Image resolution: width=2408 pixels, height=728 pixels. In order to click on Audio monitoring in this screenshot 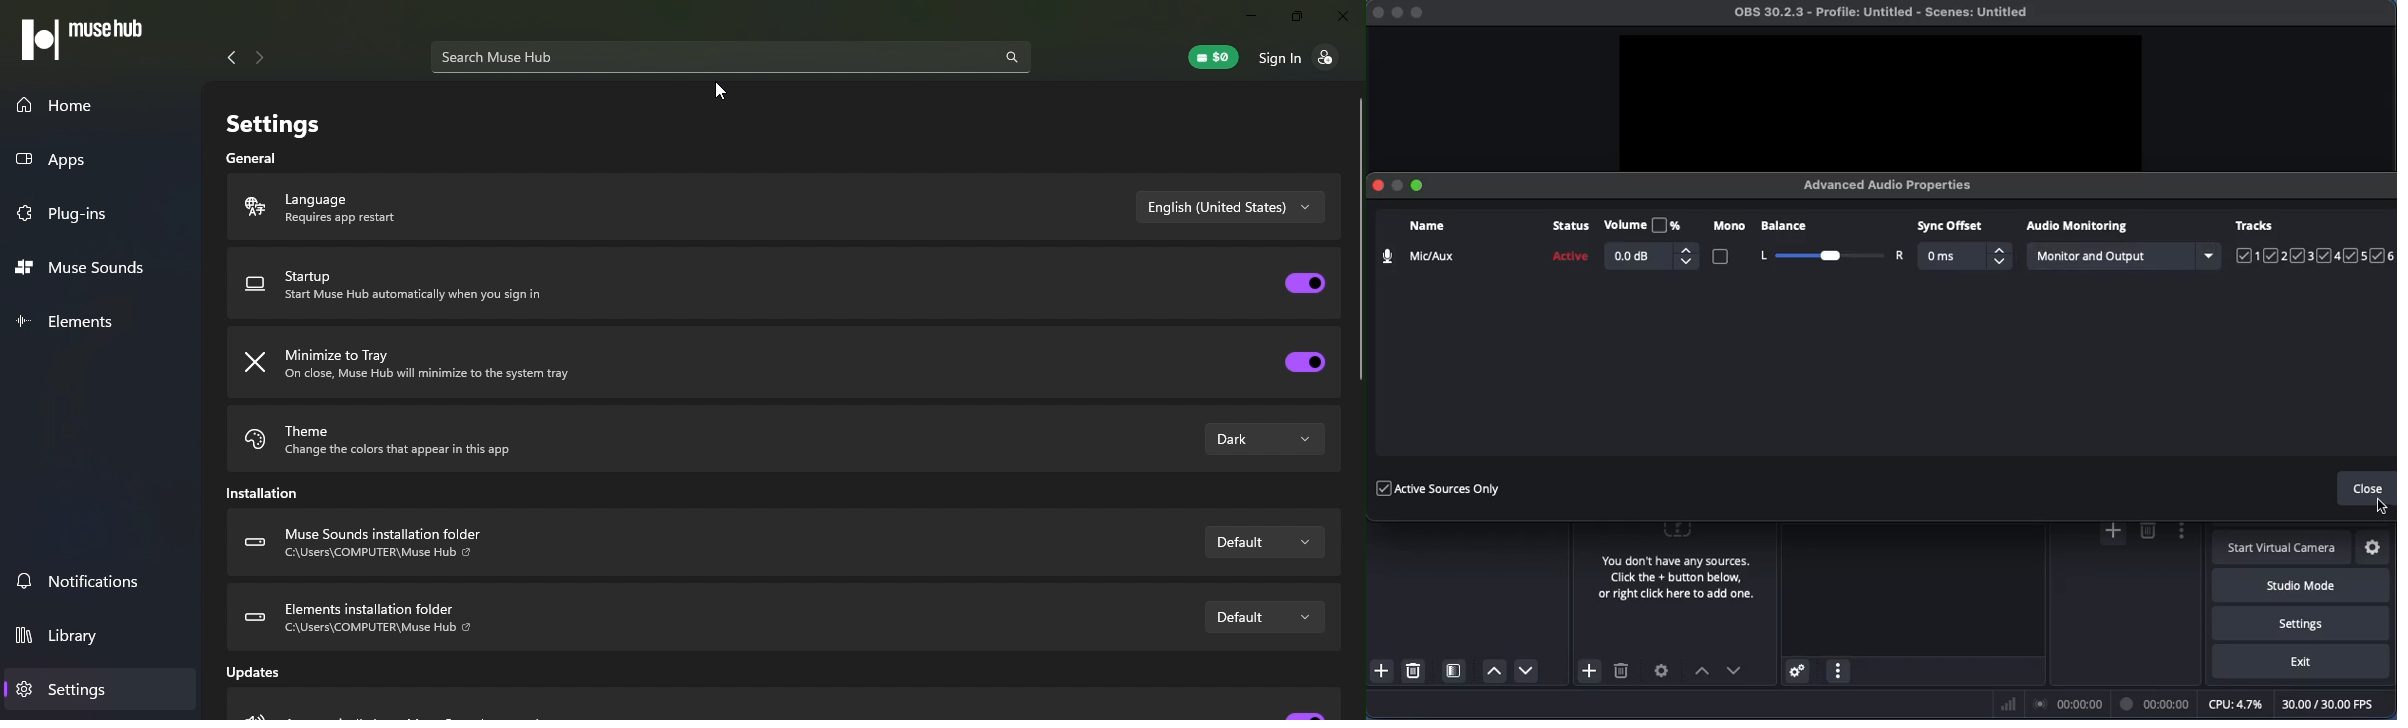, I will do `click(2078, 226)`.